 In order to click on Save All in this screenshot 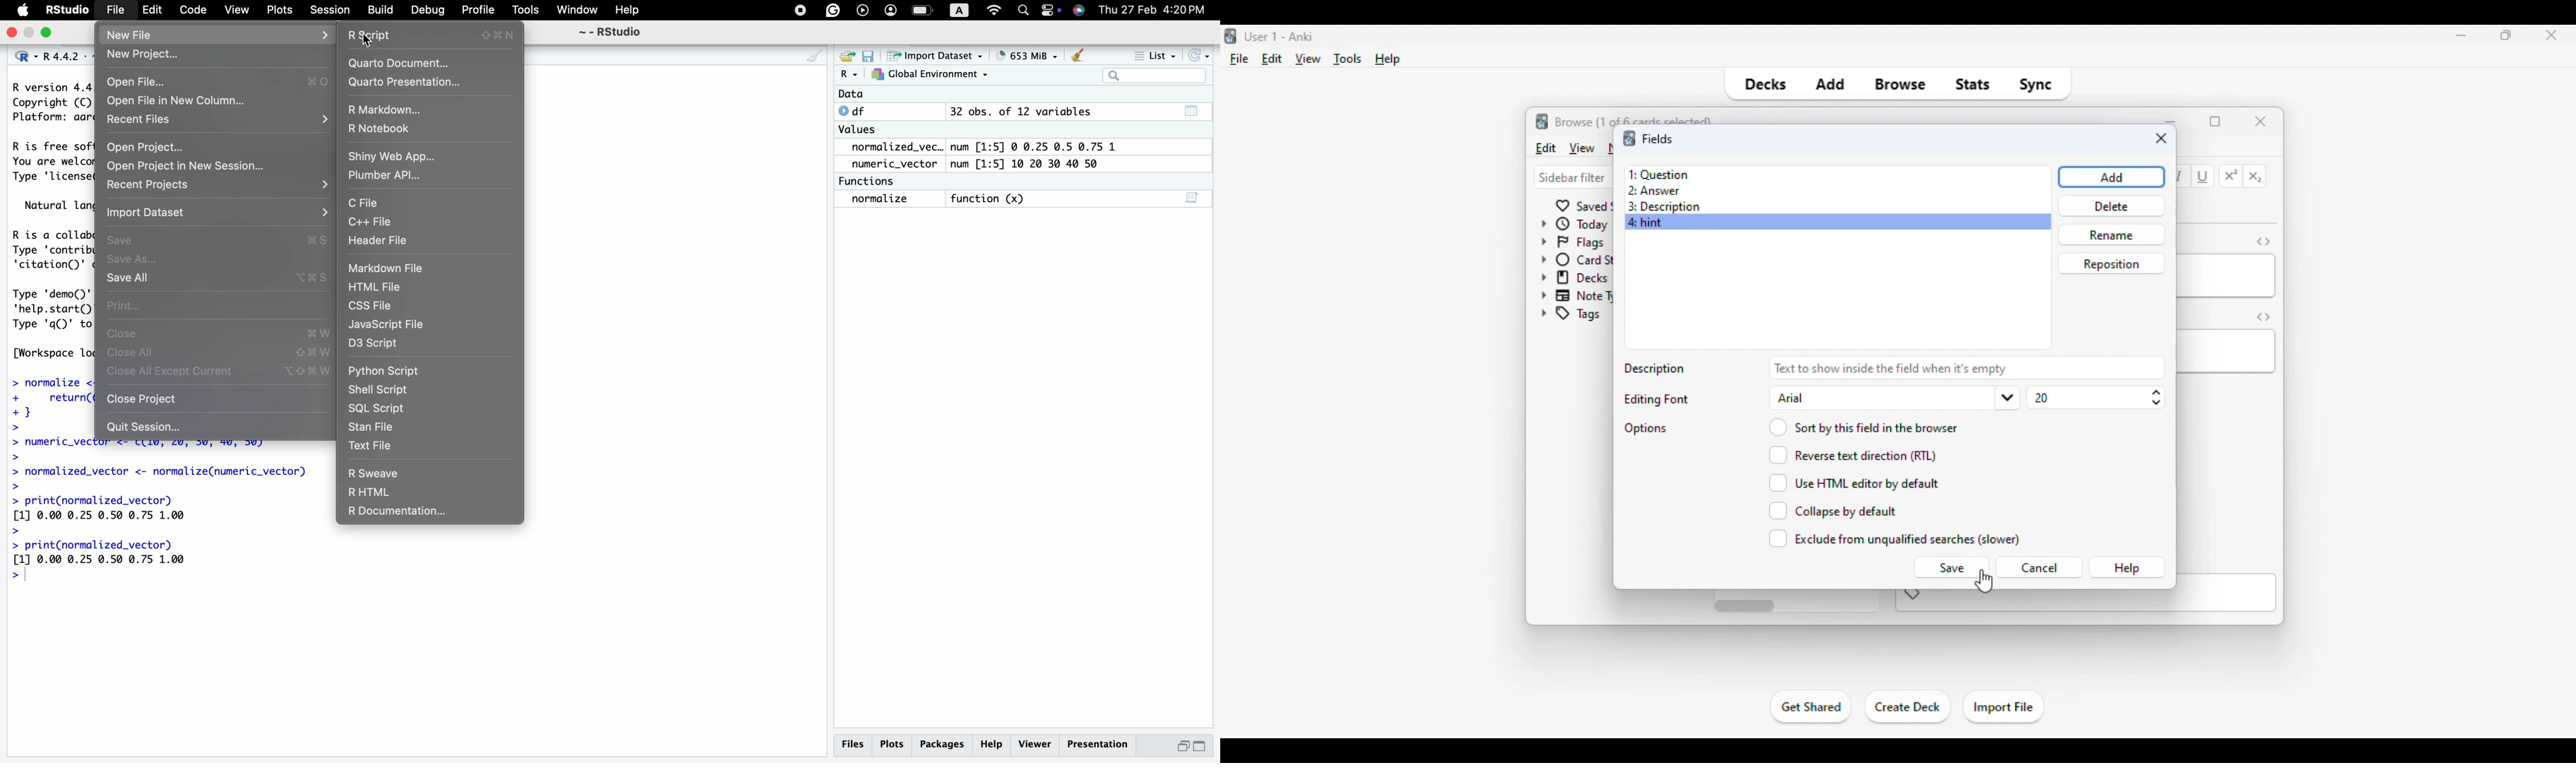, I will do `click(127, 278)`.